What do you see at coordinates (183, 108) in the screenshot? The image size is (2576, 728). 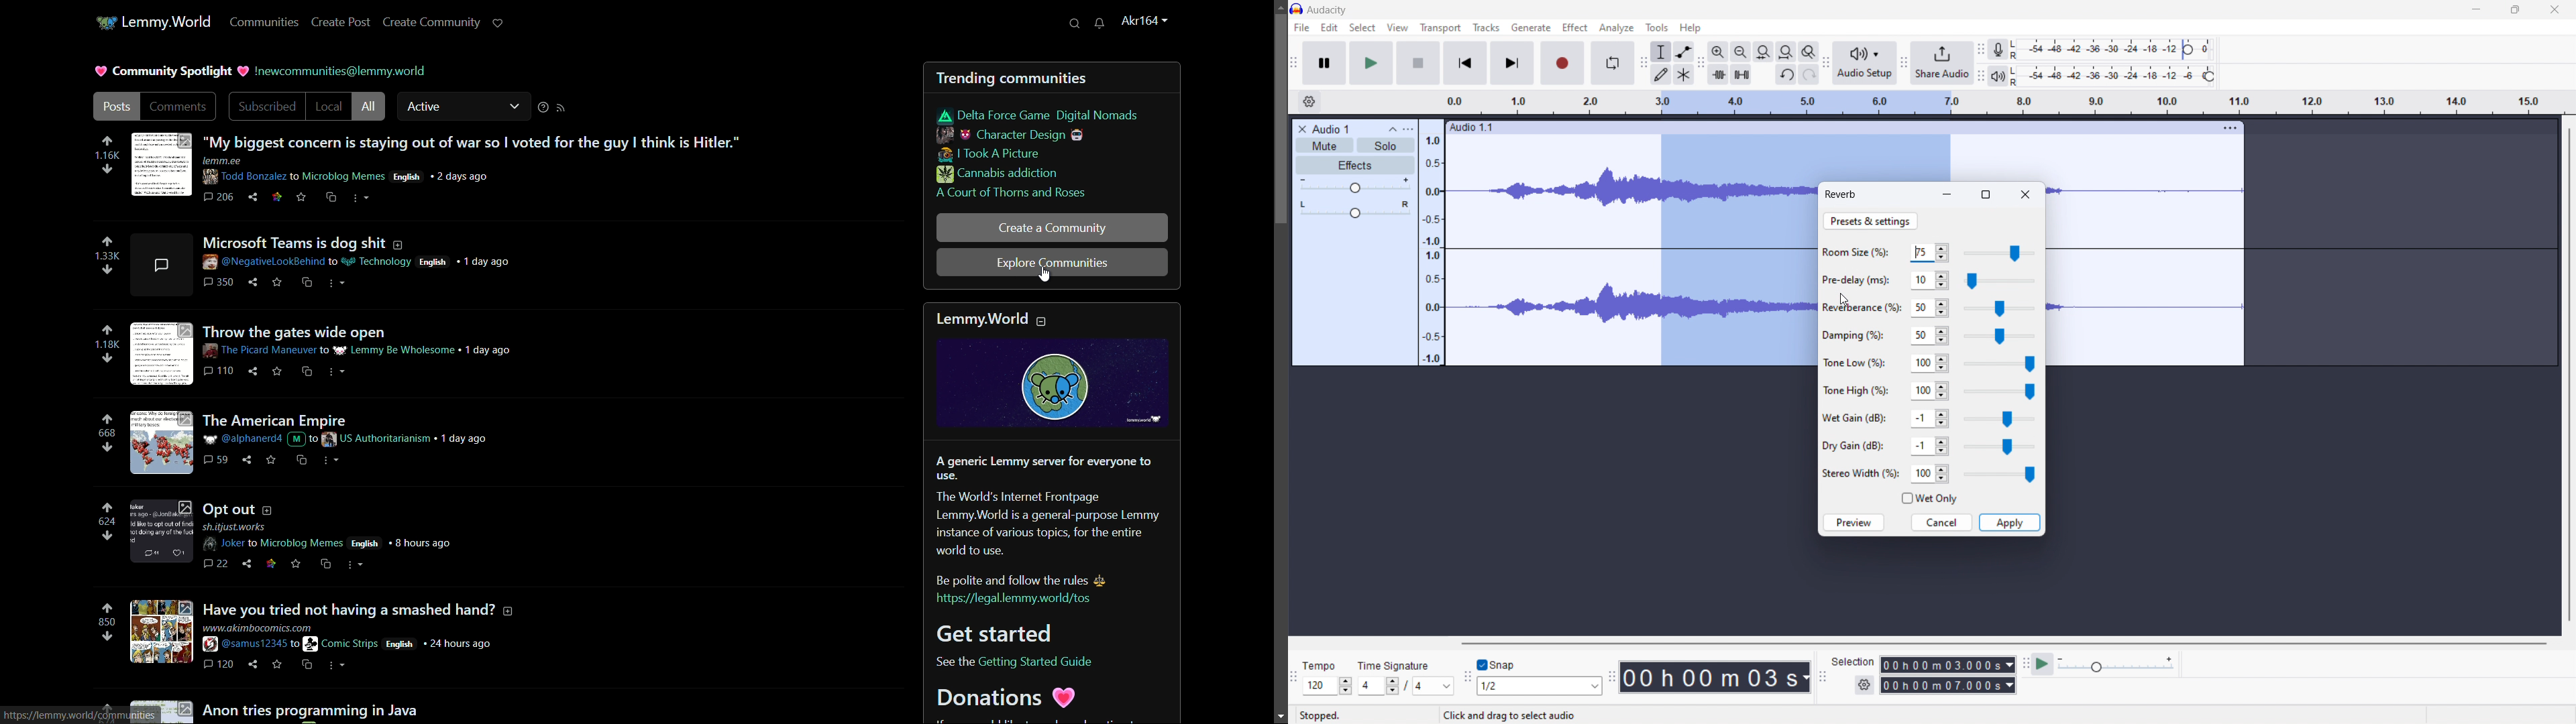 I see `comments` at bounding box center [183, 108].